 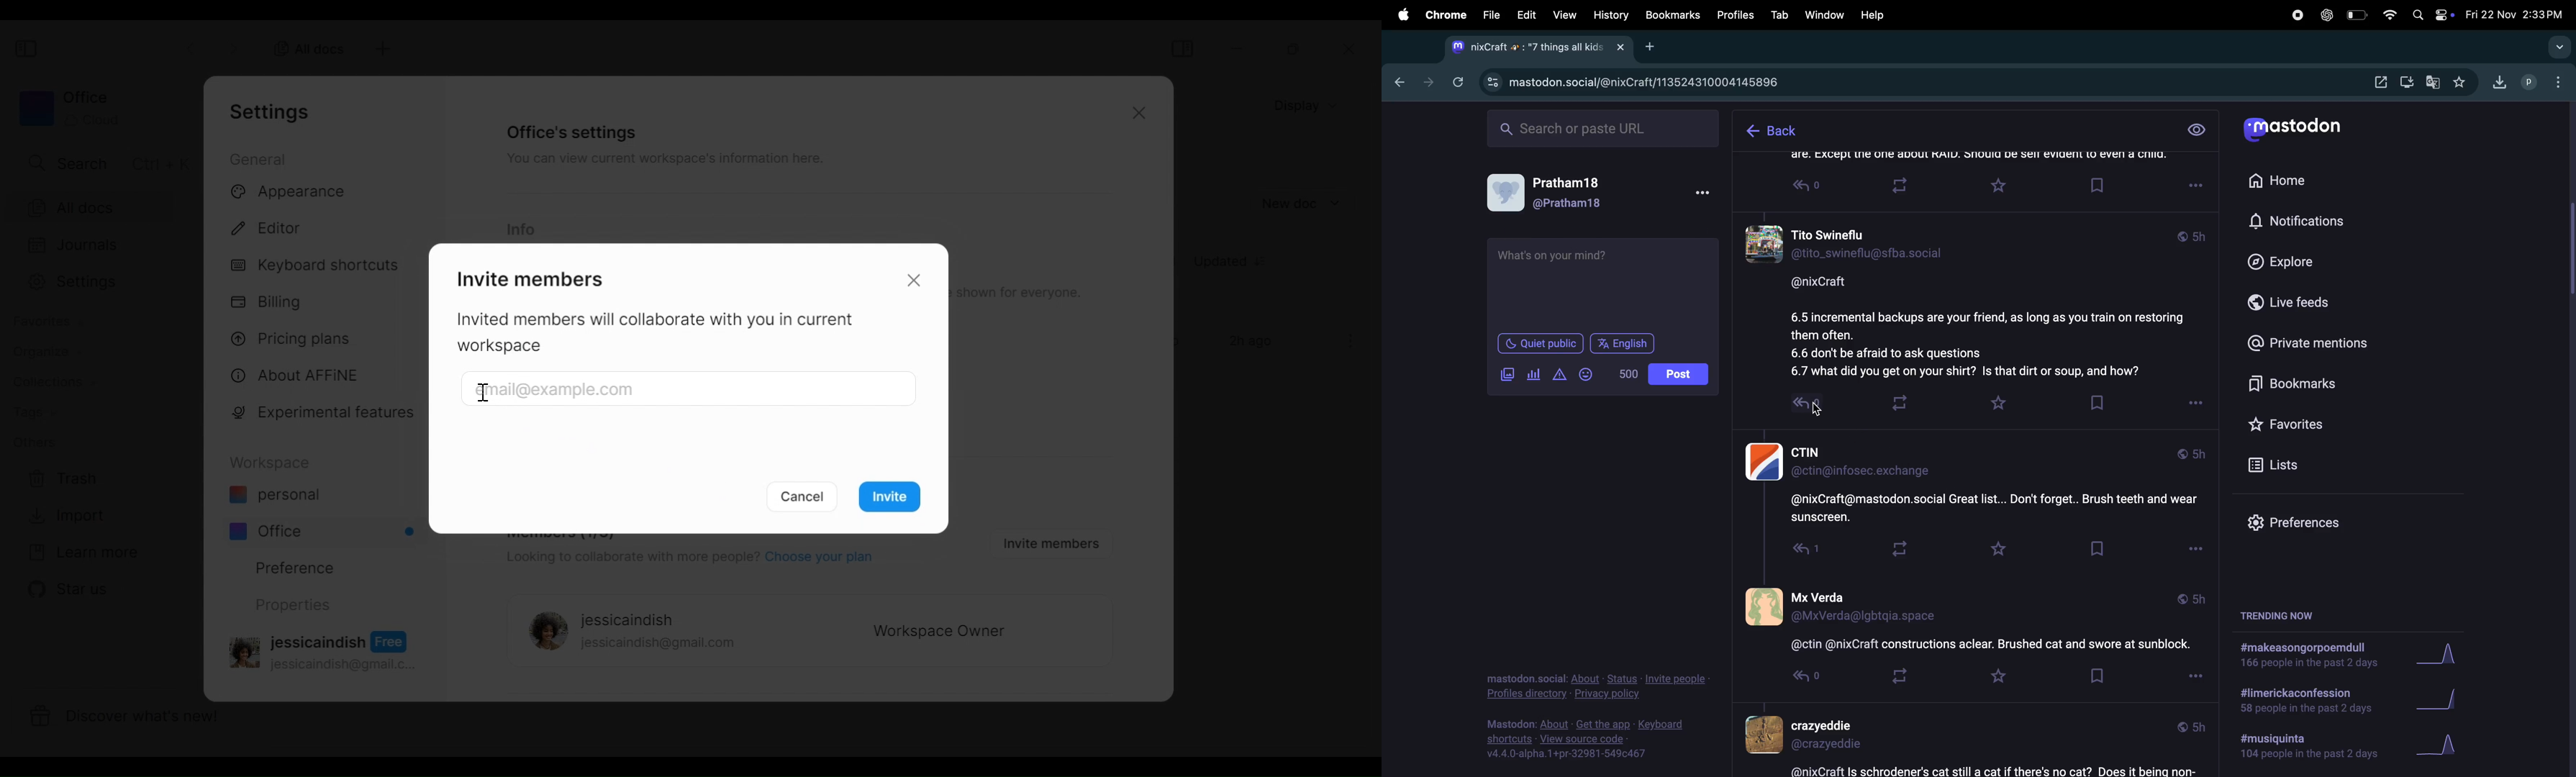 I want to click on Display, so click(x=1310, y=104).